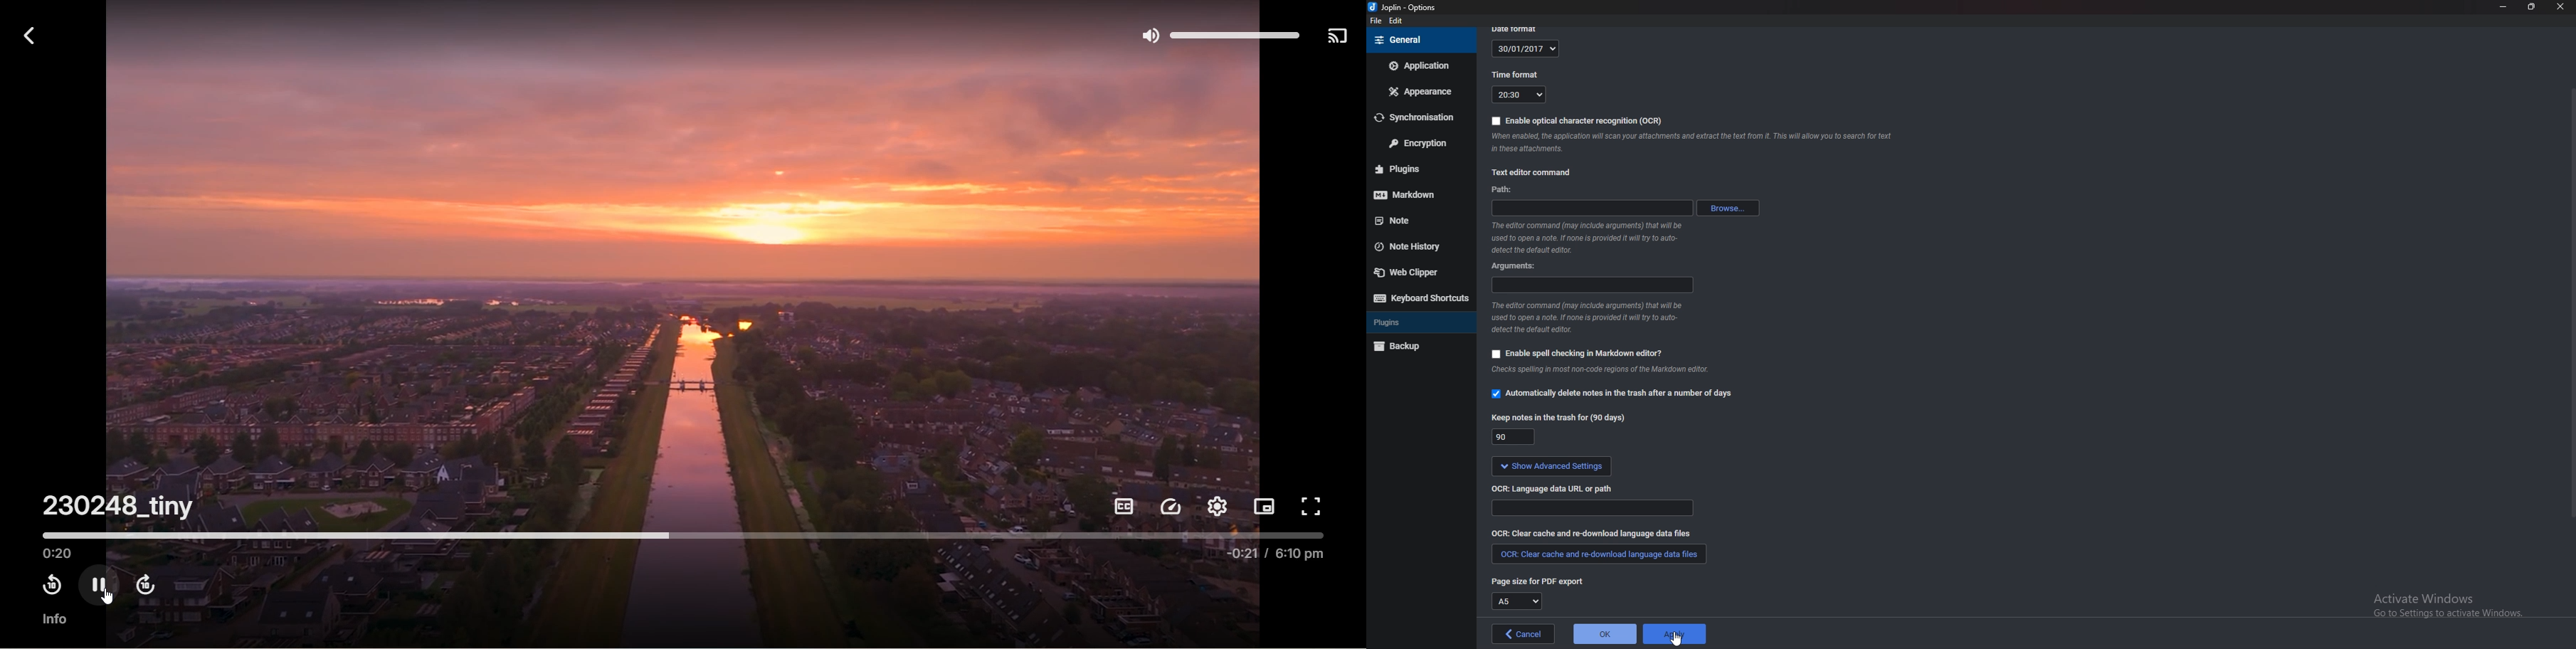 Image resolution: width=2576 pixels, height=672 pixels. What do you see at coordinates (1416, 117) in the screenshot?
I see `Synchronization` at bounding box center [1416, 117].